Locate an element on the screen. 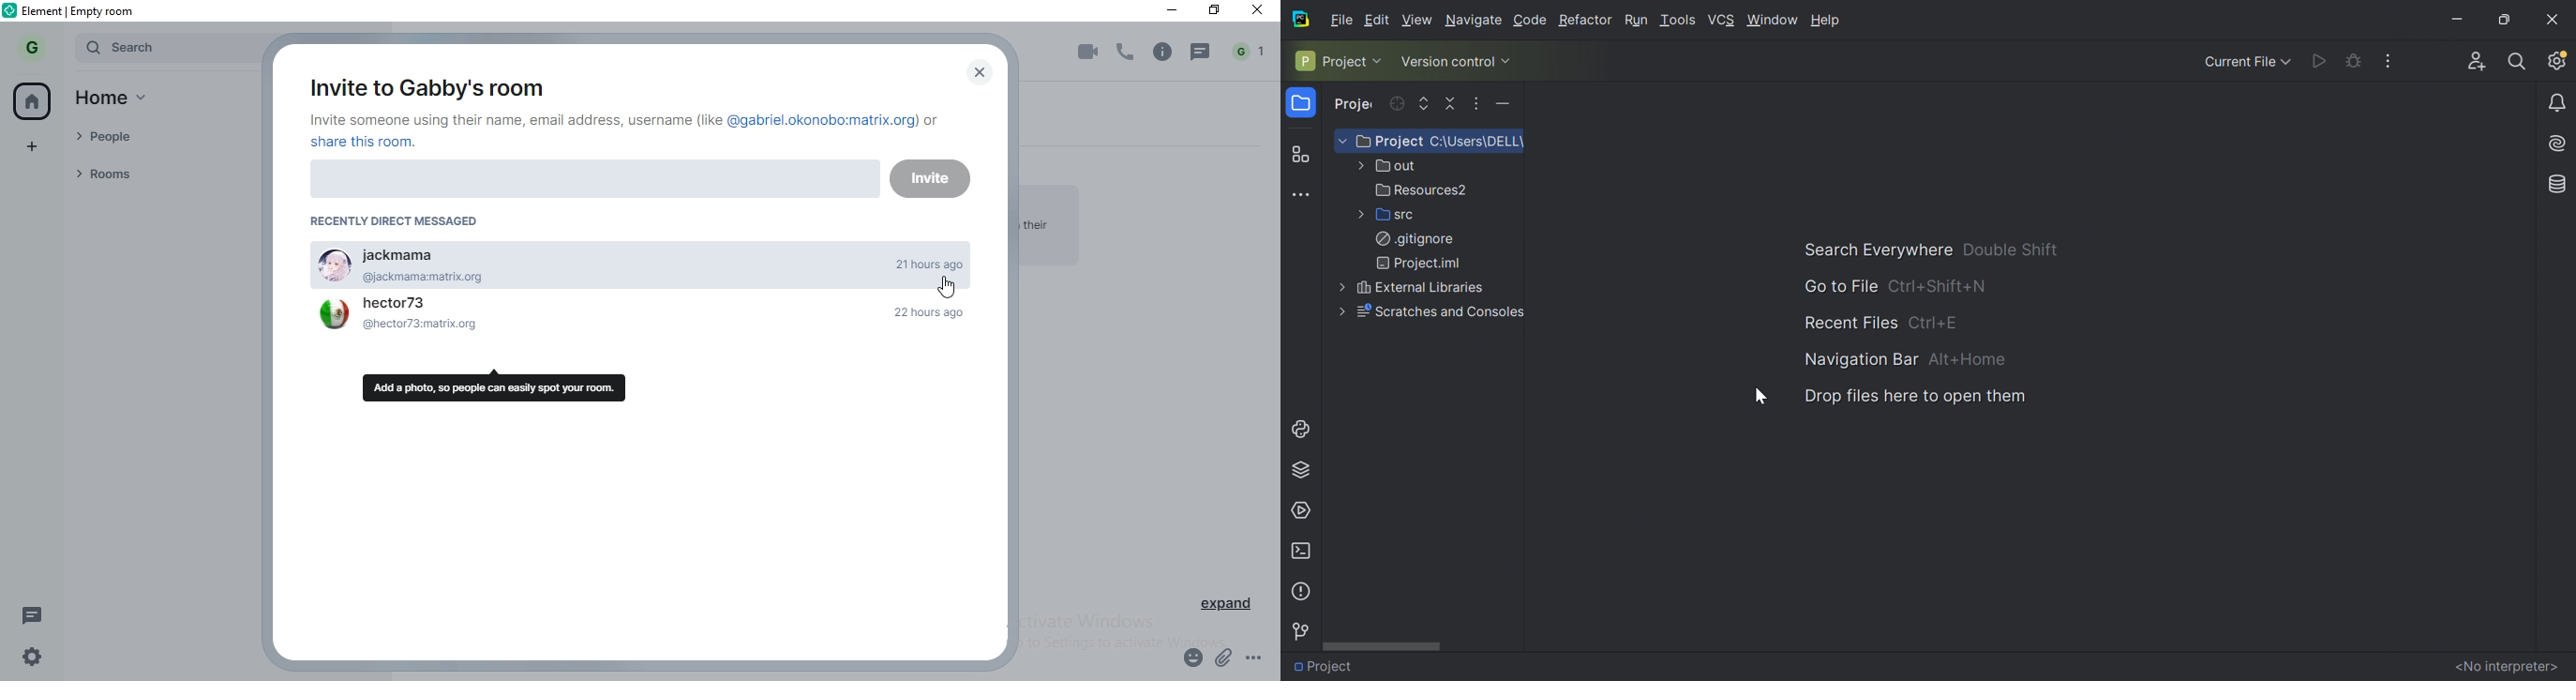 The image size is (2576, 700). text 1 is located at coordinates (628, 131).